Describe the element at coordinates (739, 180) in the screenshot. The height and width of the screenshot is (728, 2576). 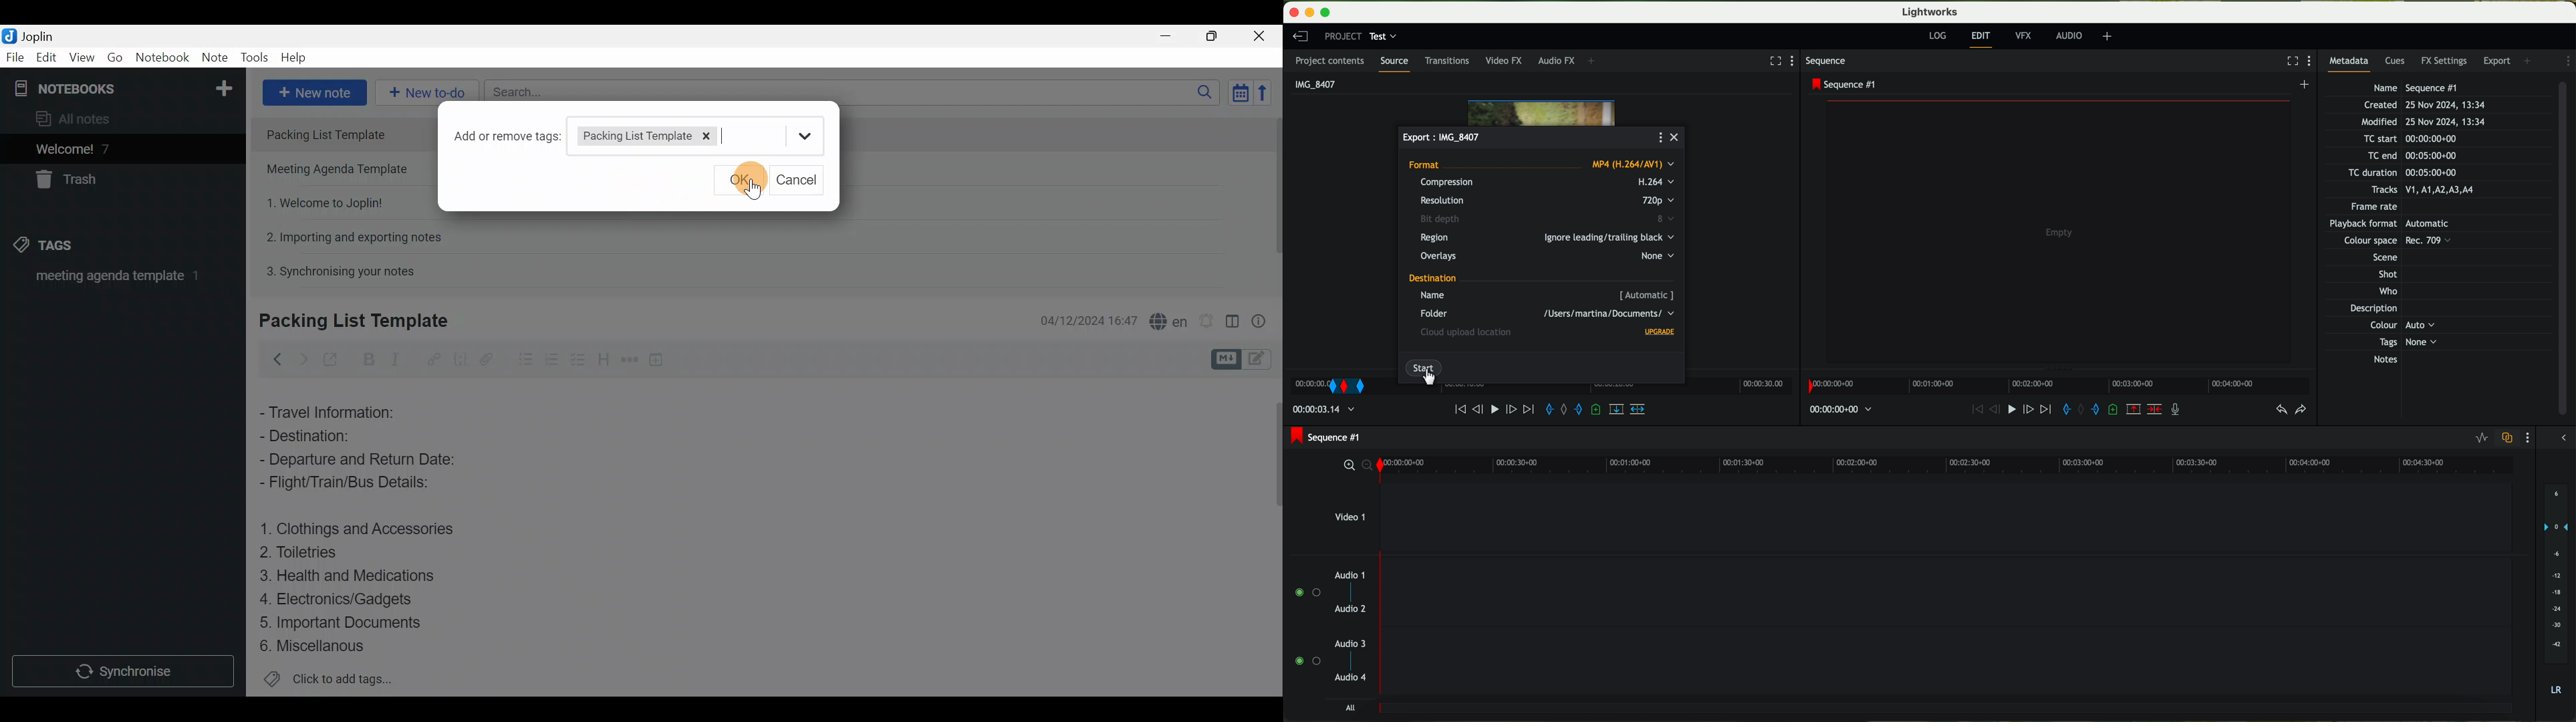
I see `Ok` at that location.